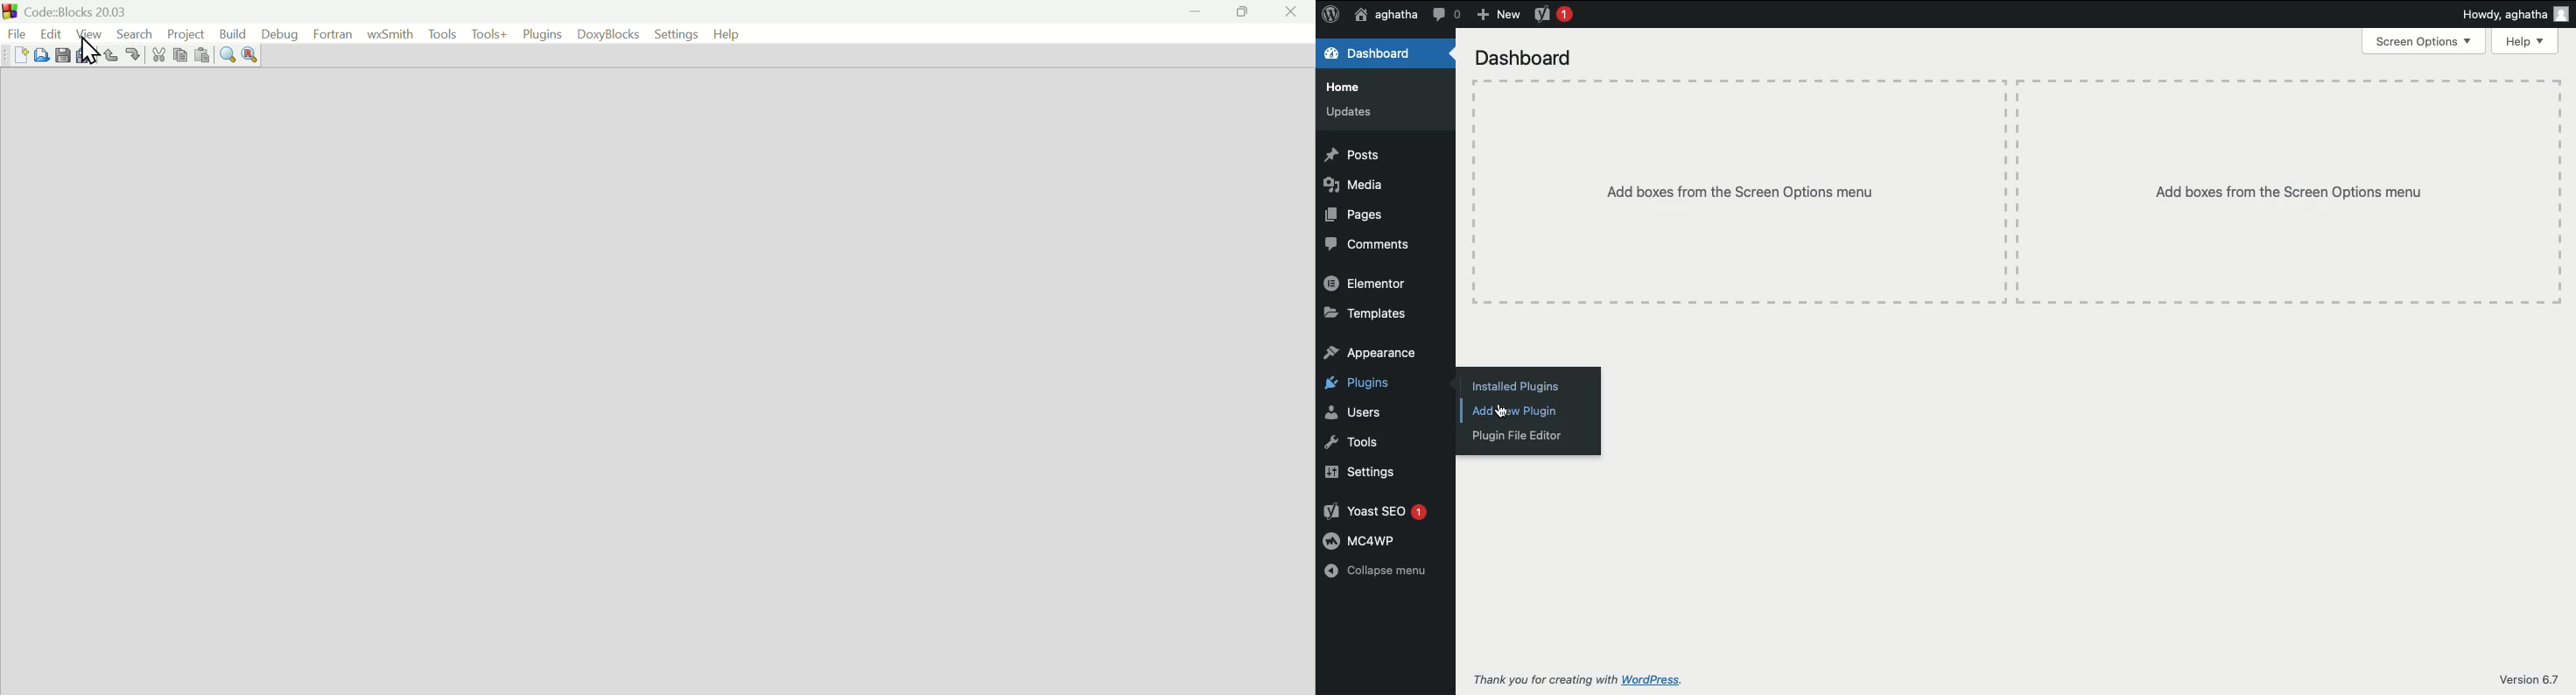  Describe the element at coordinates (230, 35) in the screenshot. I see `Build` at that location.